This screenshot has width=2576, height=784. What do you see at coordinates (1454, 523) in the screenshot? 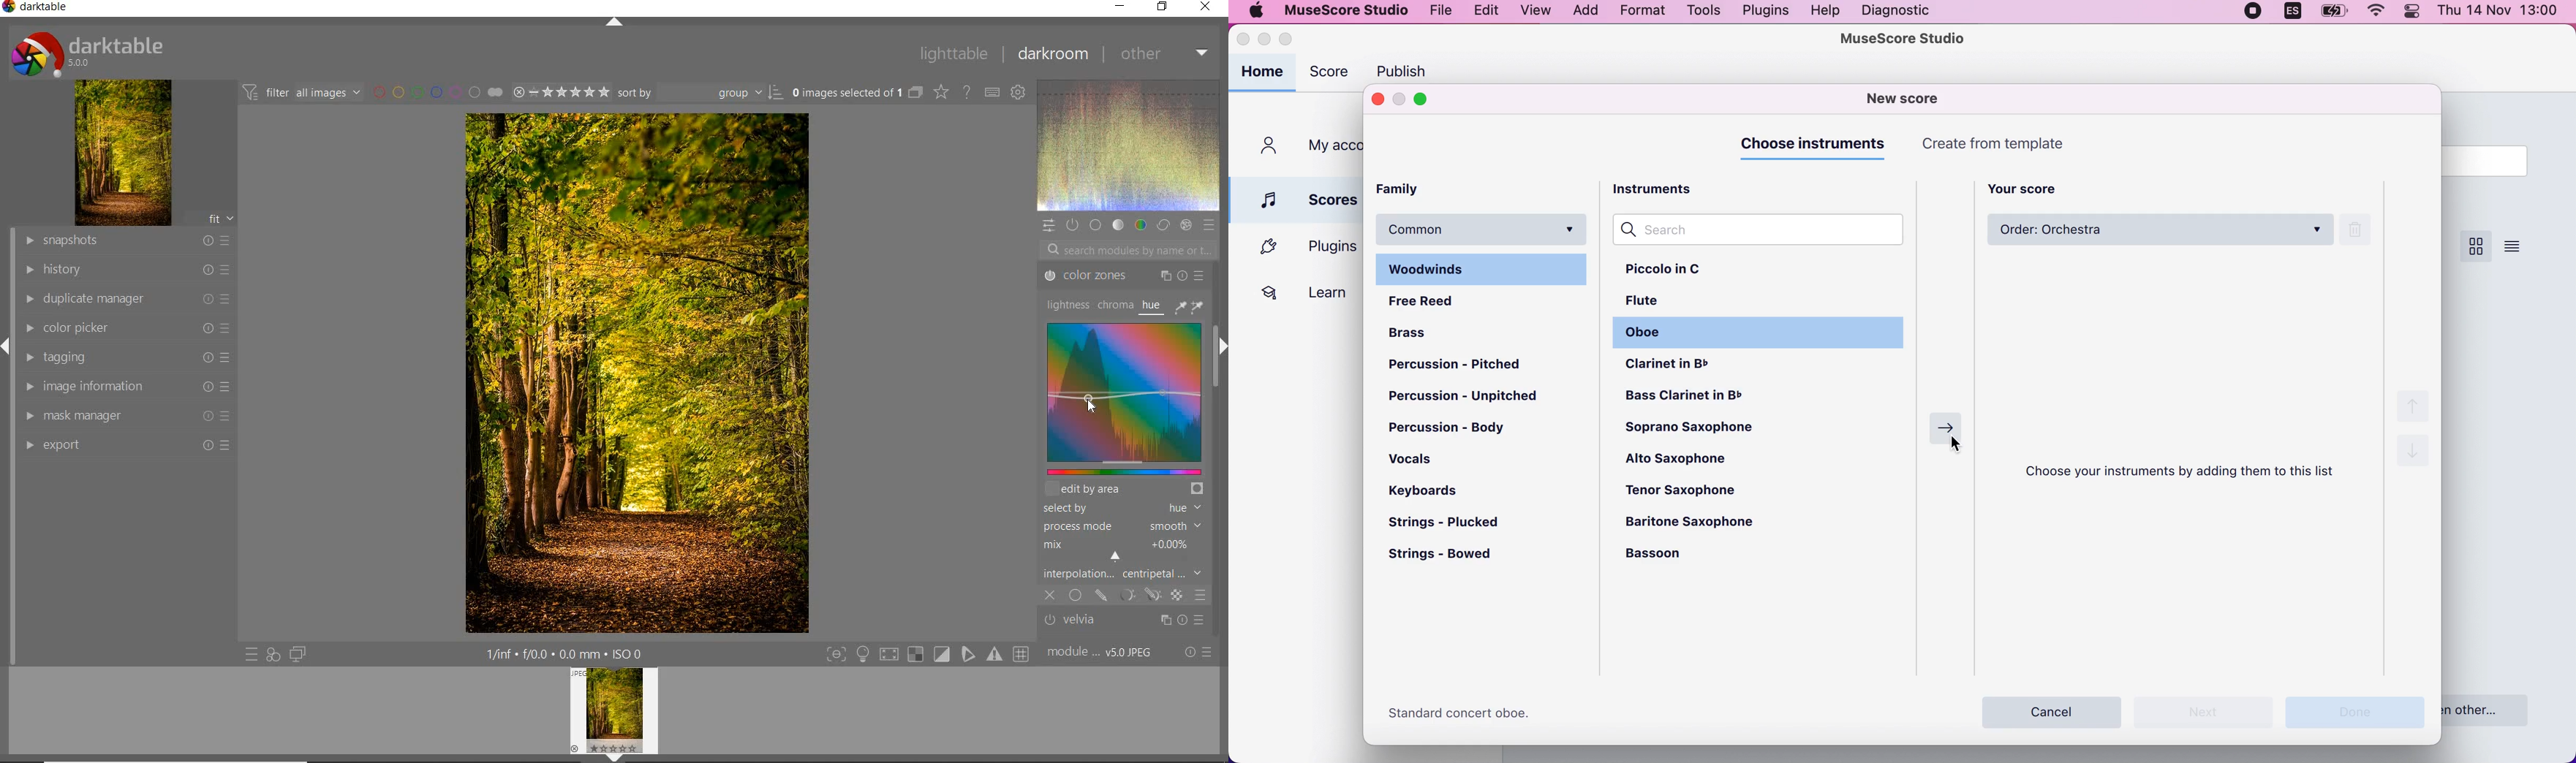
I see `strings-plucked` at bounding box center [1454, 523].